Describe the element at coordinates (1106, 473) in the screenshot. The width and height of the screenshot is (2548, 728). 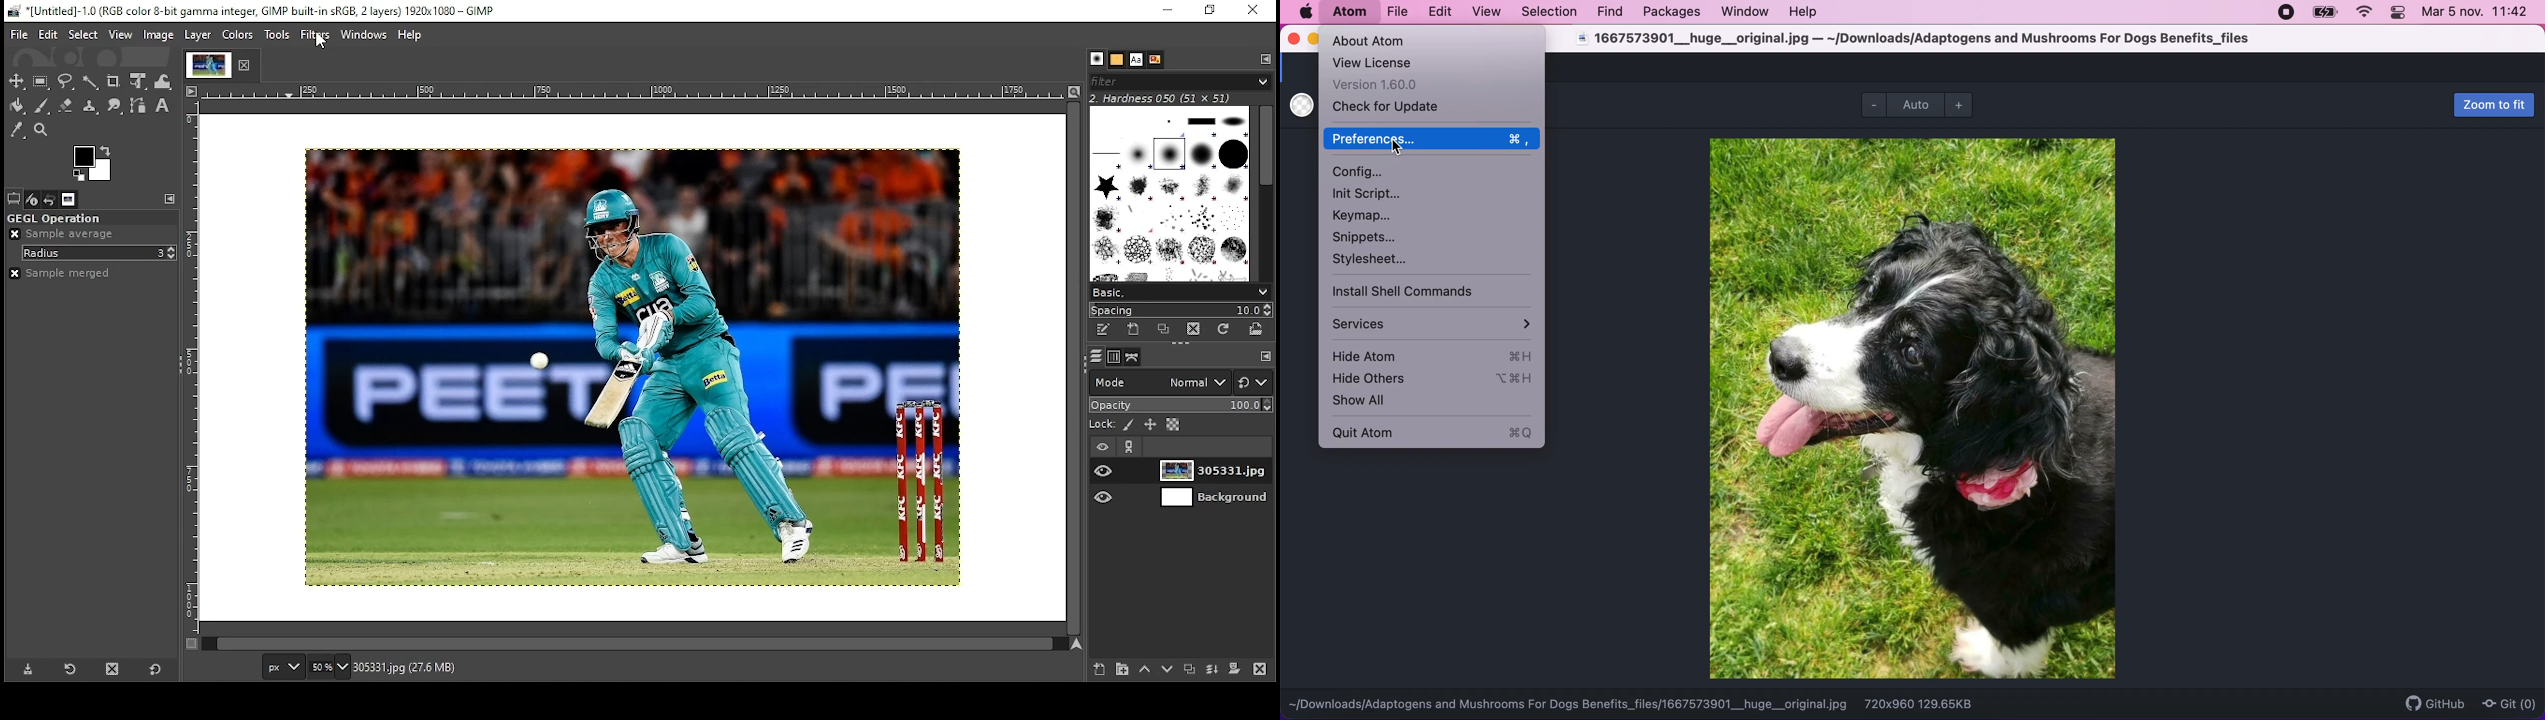
I see `layer on/off` at that location.